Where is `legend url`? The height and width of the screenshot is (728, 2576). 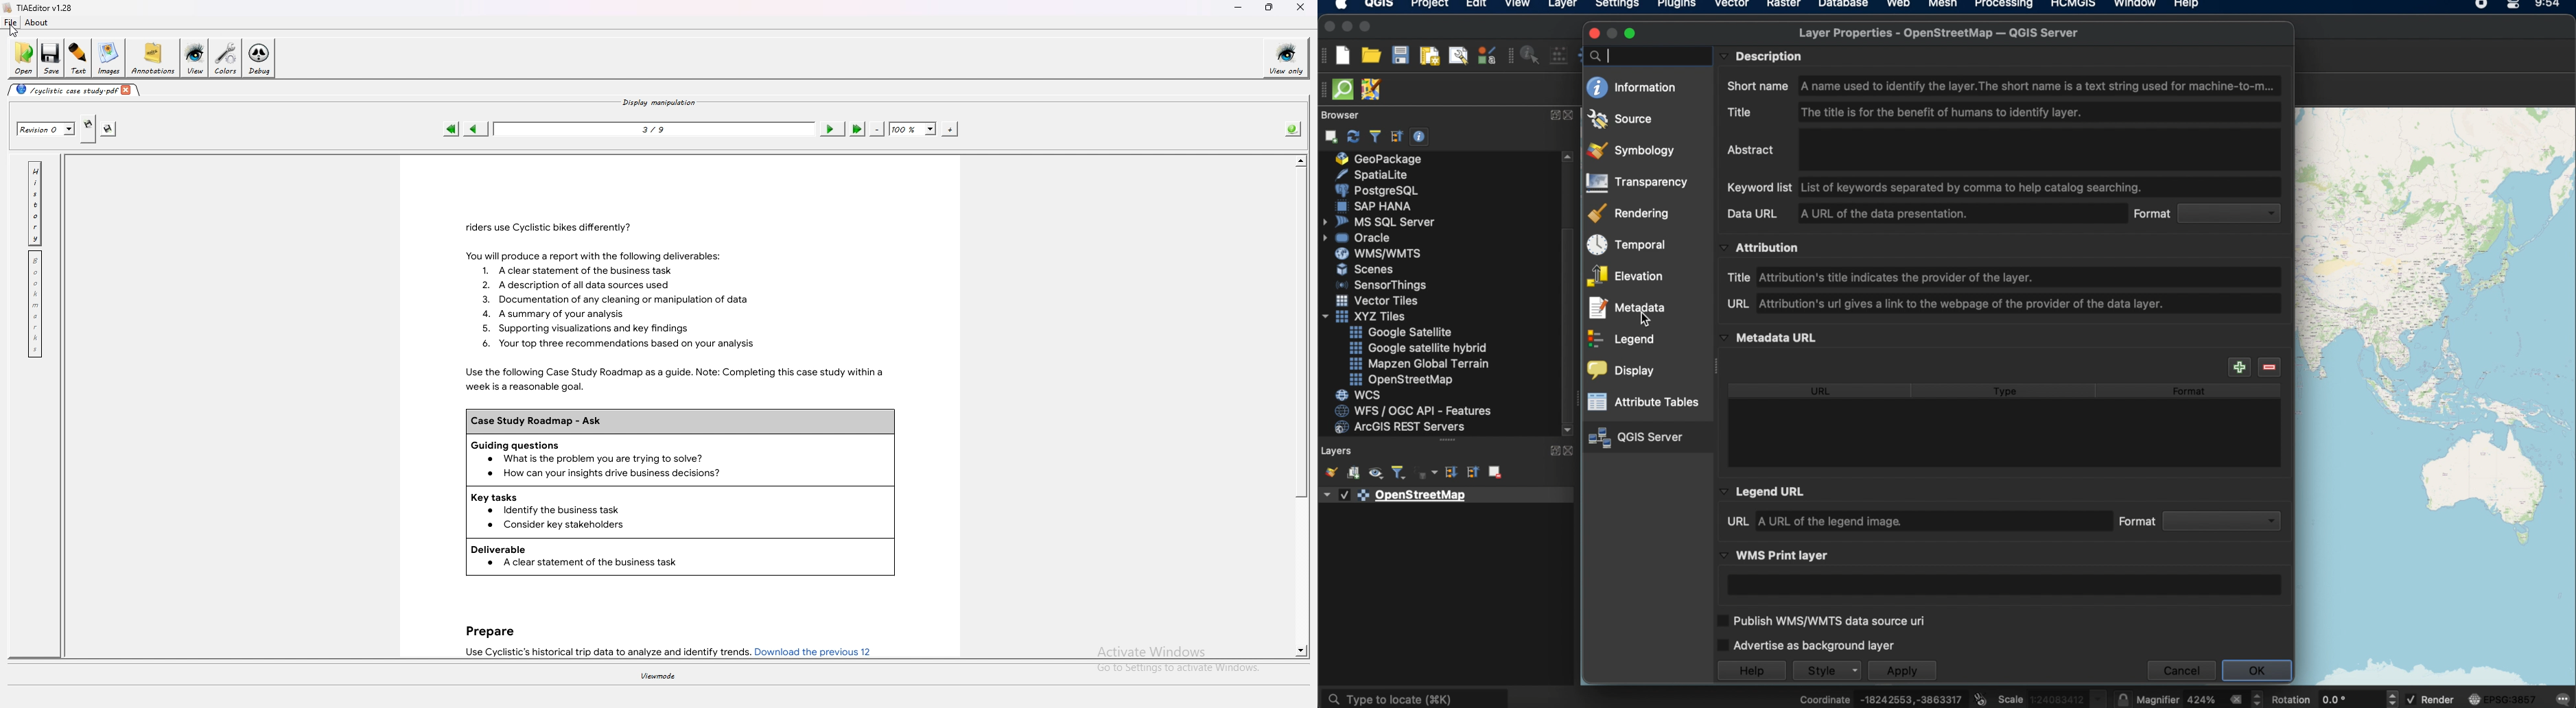
legend url is located at coordinates (1765, 491).